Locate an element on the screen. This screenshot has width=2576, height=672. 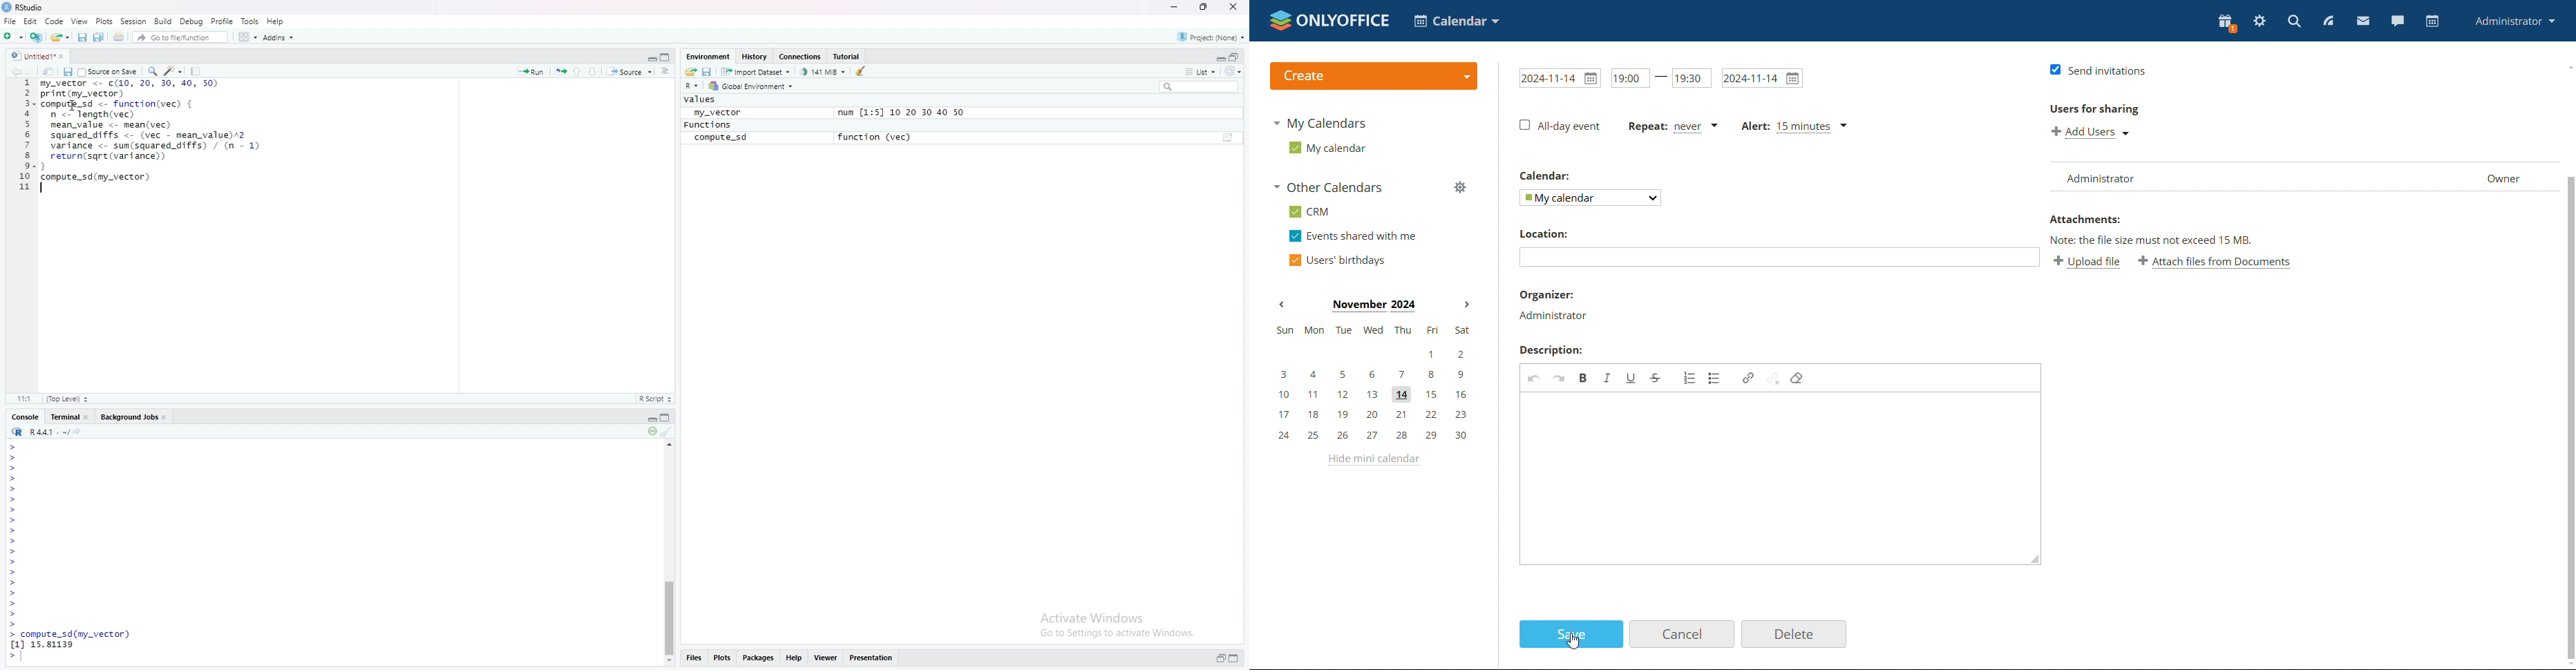
Edit is located at coordinates (33, 22).